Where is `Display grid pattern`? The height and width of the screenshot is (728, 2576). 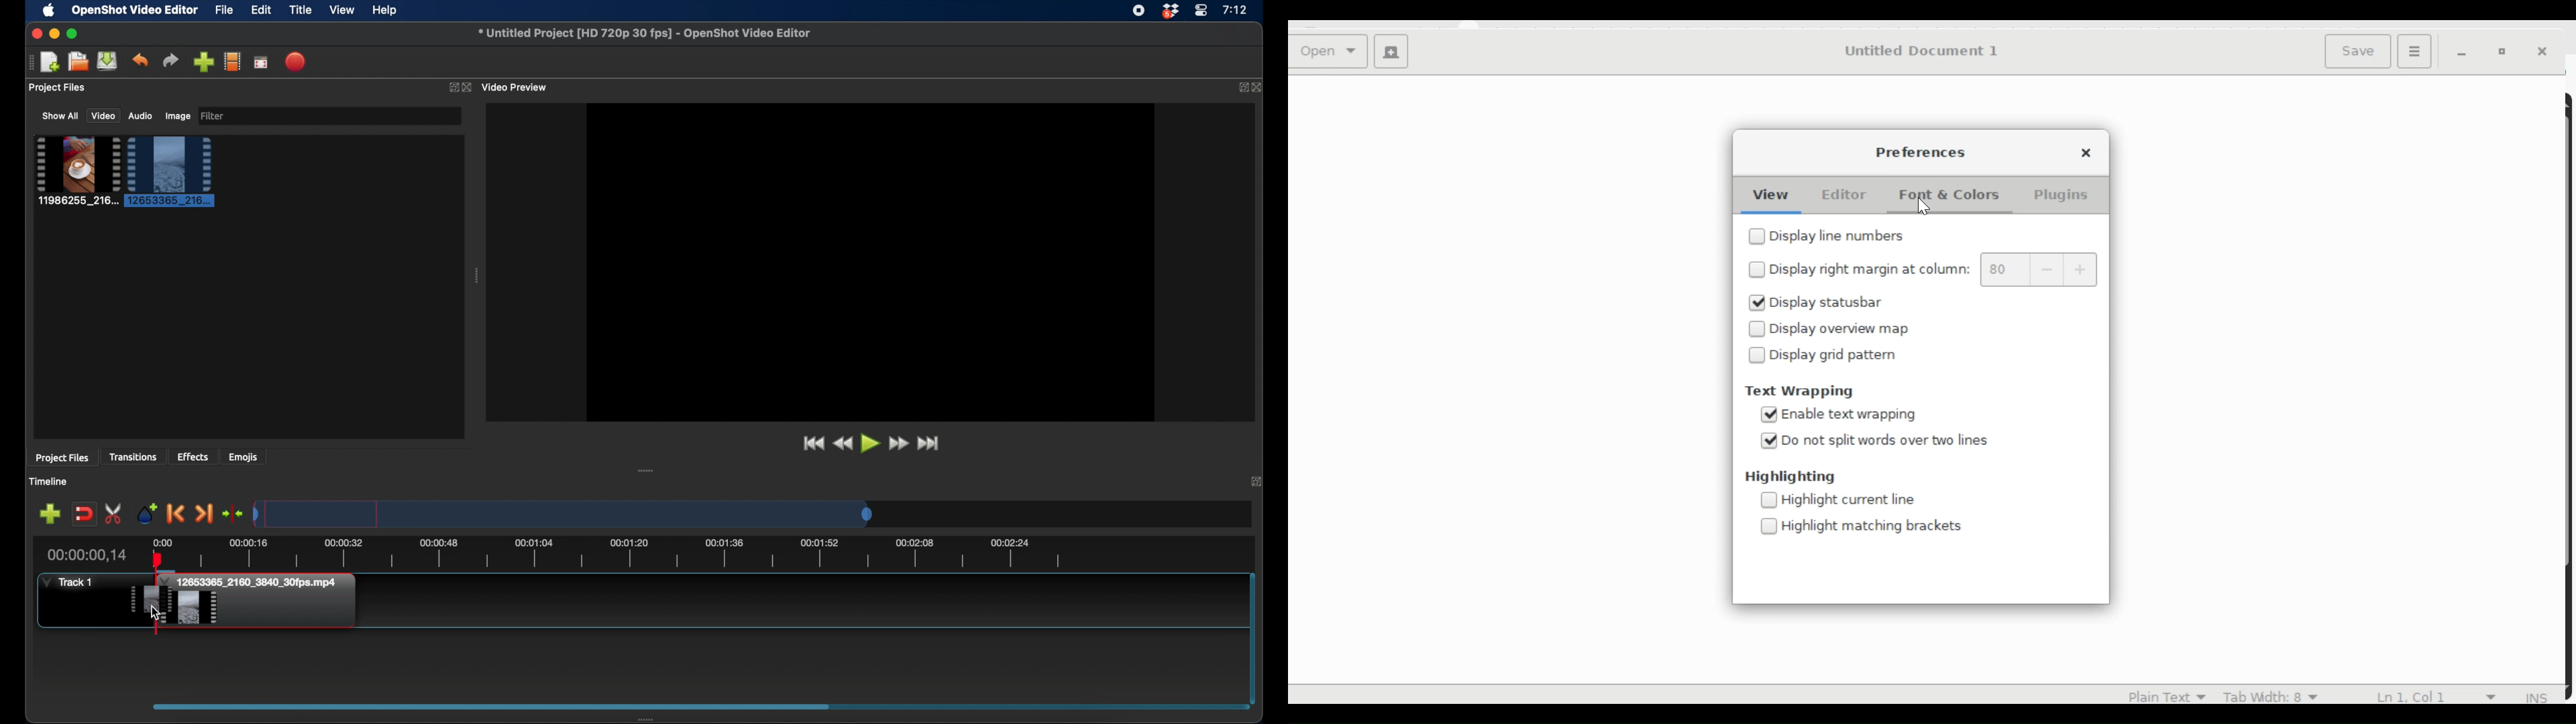 Display grid pattern is located at coordinates (1837, 355).